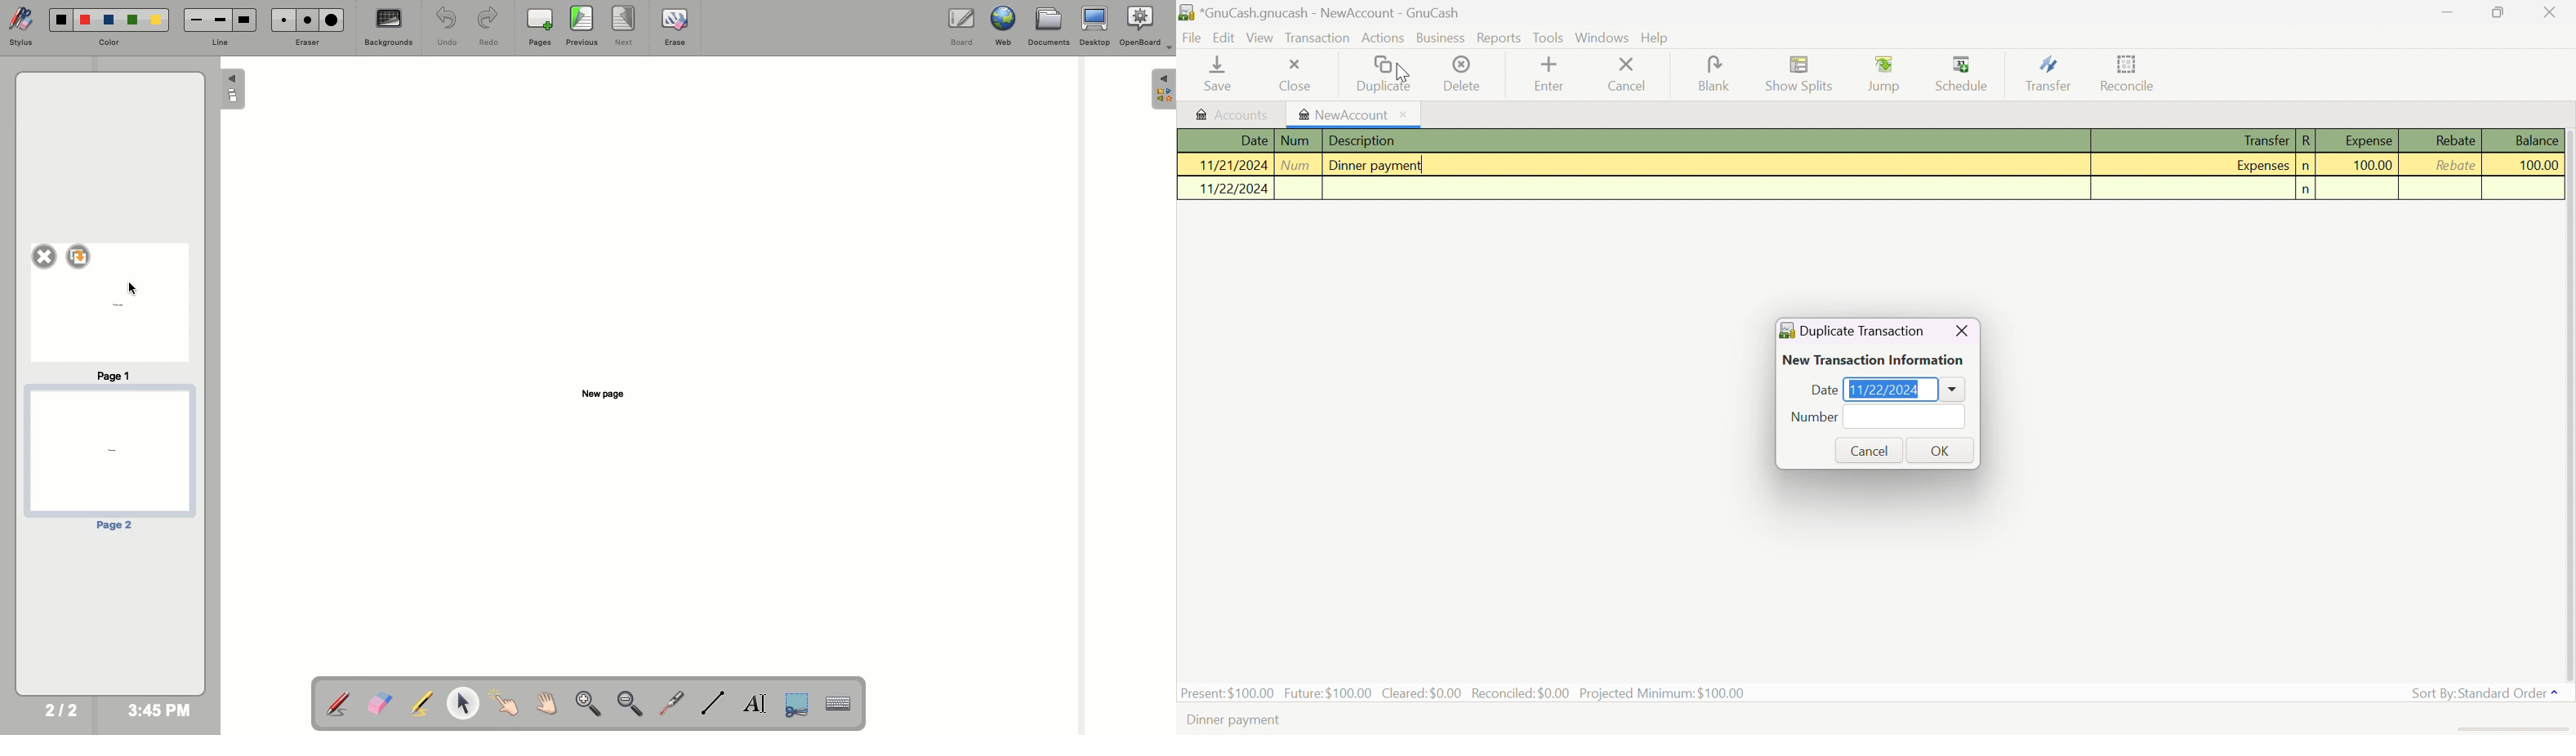 The image size is (2576, 756). What do you see at coordinates (2129, 71) in the screenshot?
I see `Reconcile` at bounding box center [2129, 71].